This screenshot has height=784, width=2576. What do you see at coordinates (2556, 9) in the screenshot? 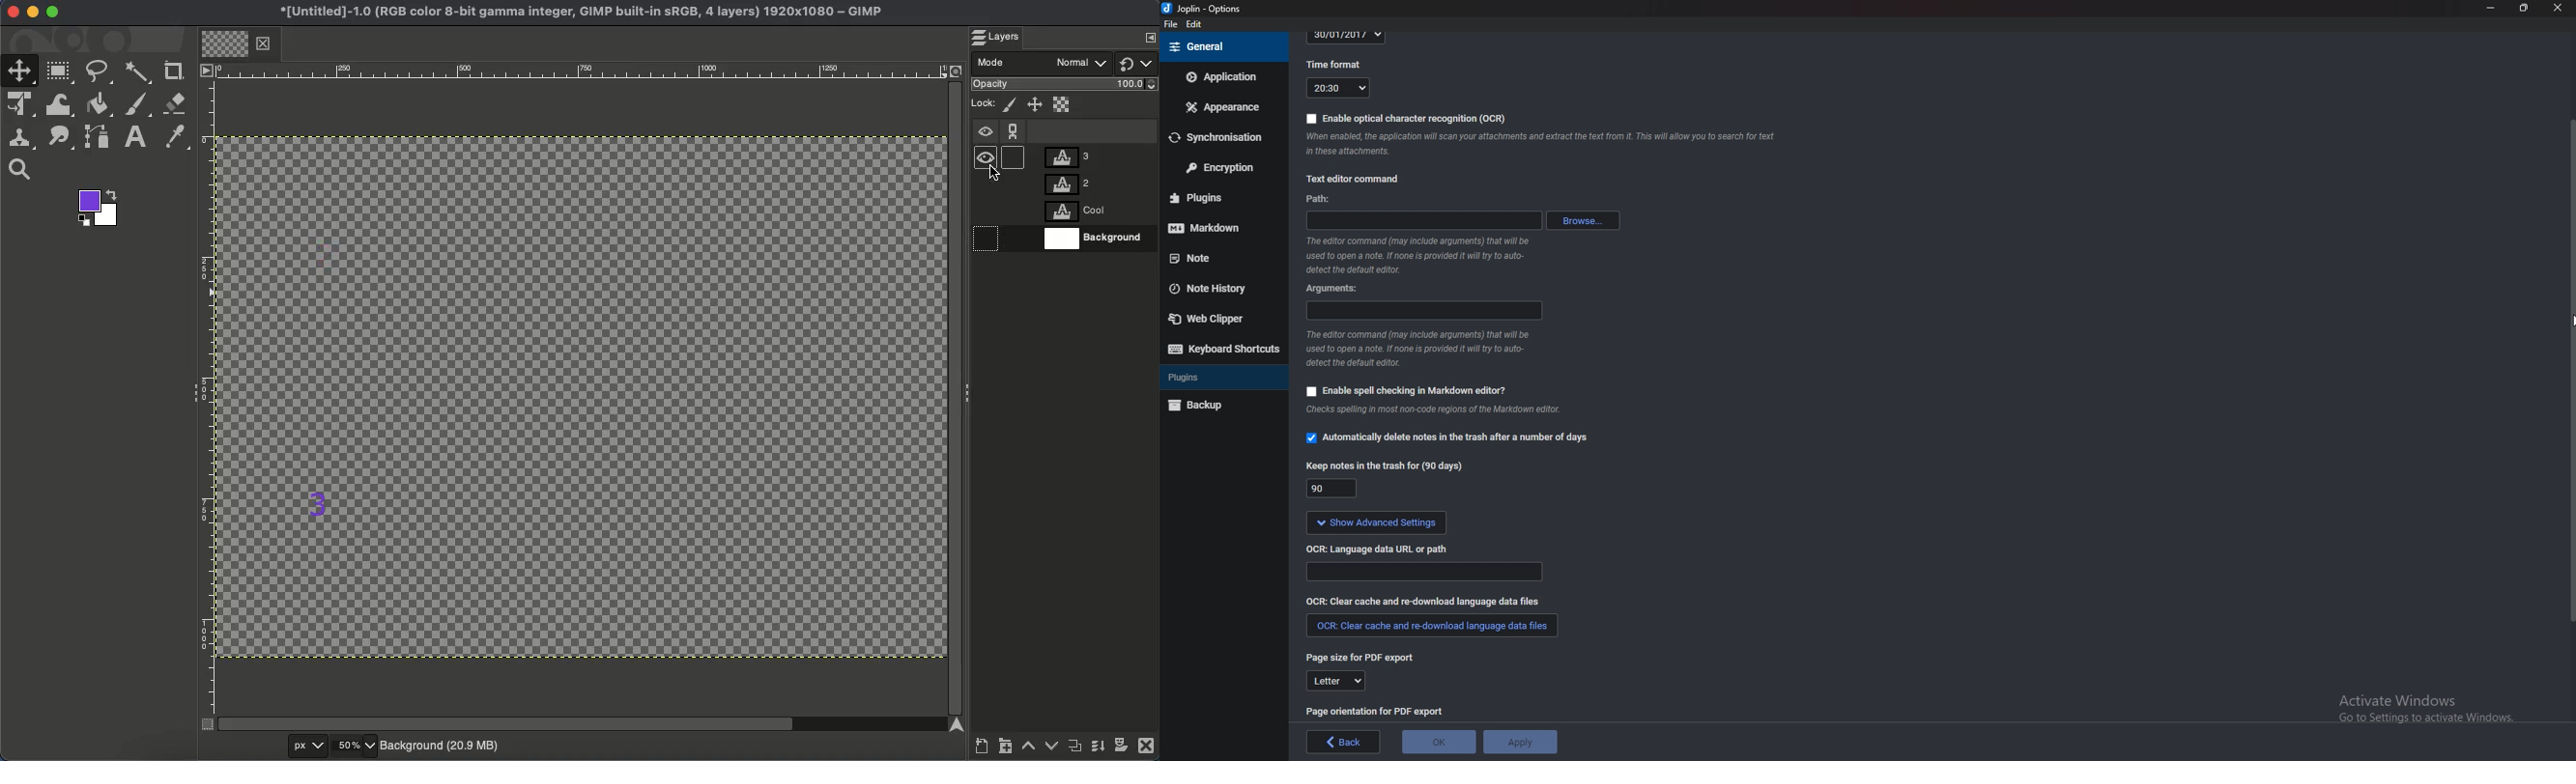
I see `close` at bounding box center [2556, 9].